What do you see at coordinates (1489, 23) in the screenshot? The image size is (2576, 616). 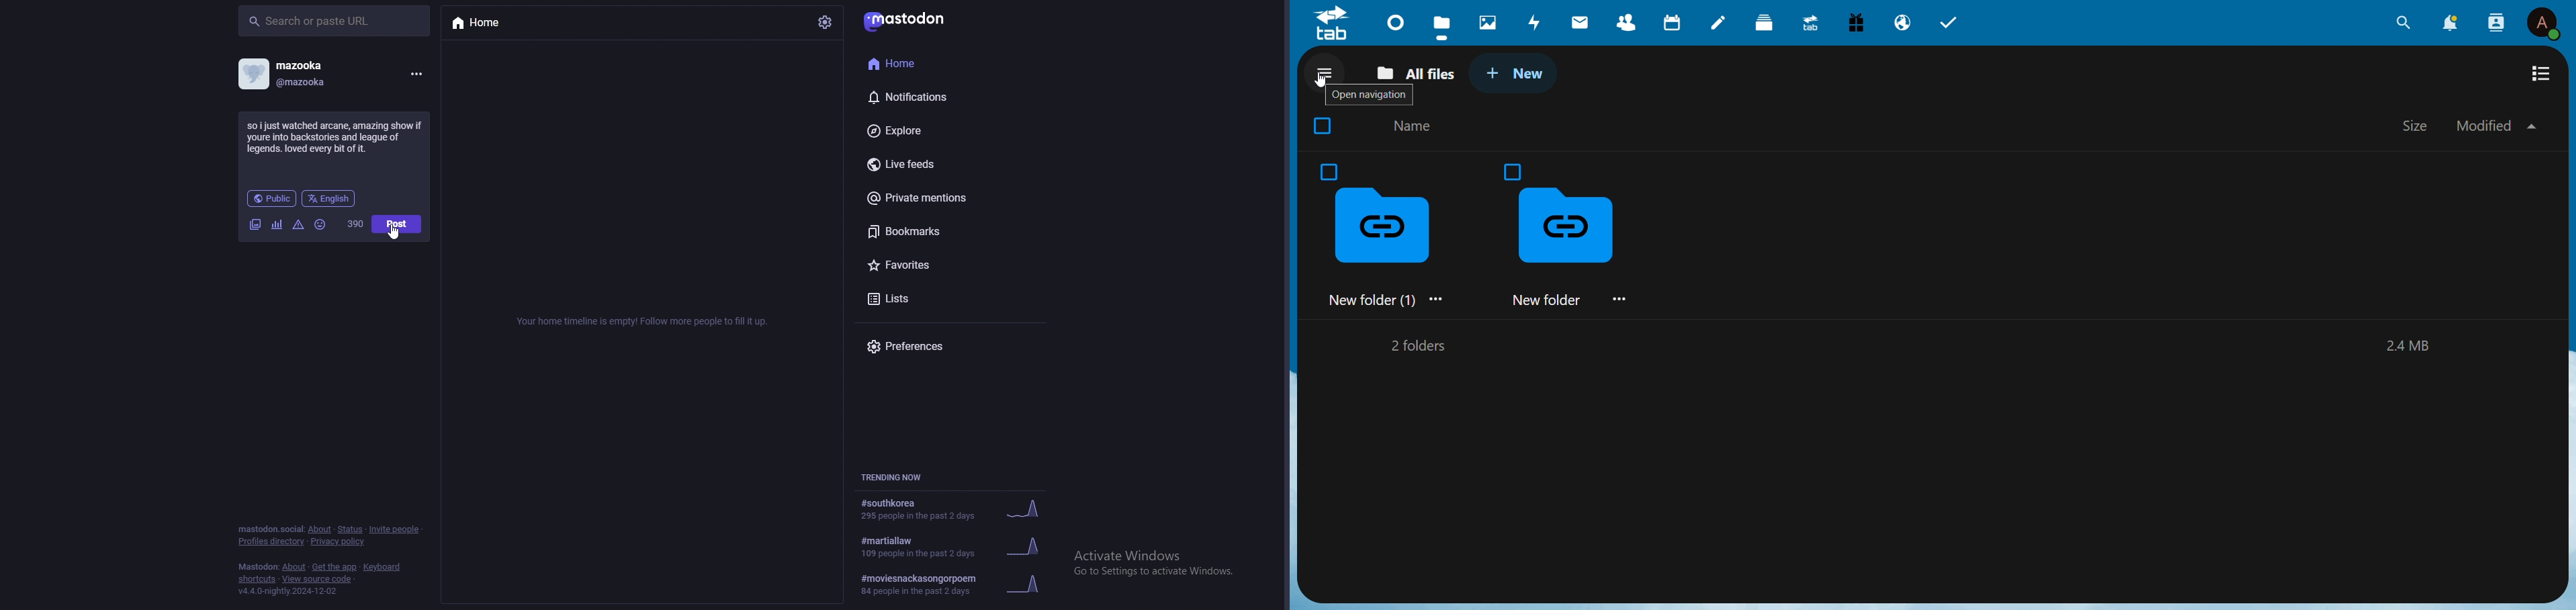 I see `hindi` at bounding box center [1489, 23].